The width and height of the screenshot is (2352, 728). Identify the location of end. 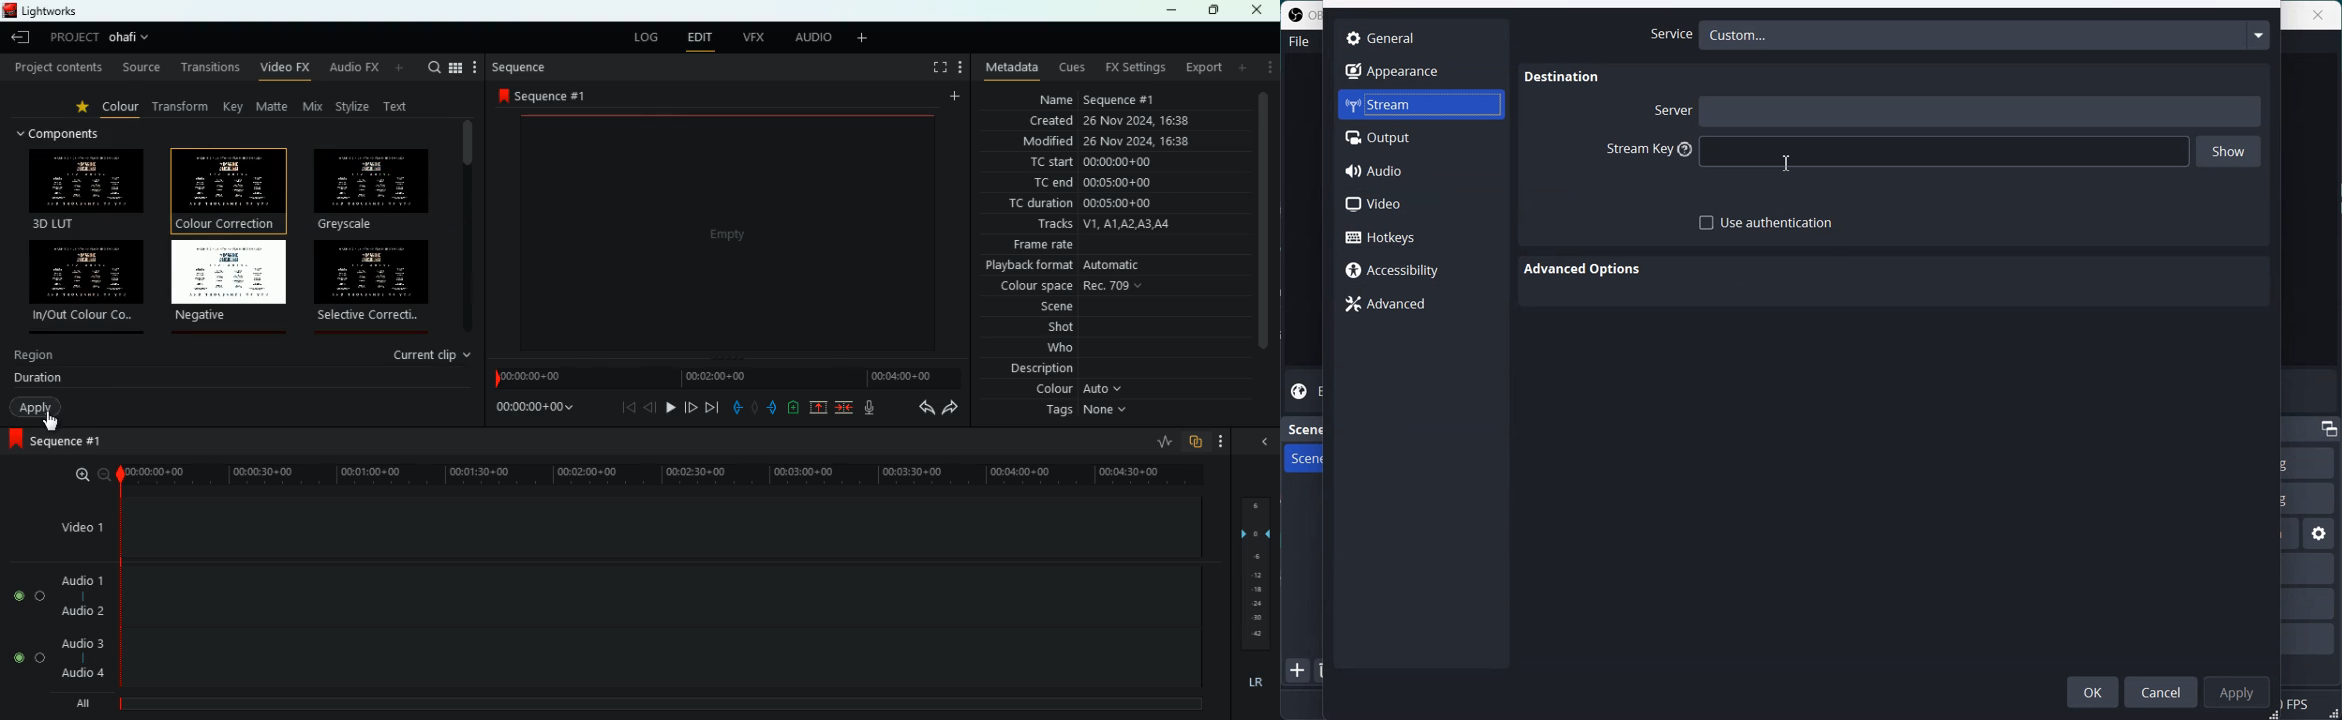
(710, 408).